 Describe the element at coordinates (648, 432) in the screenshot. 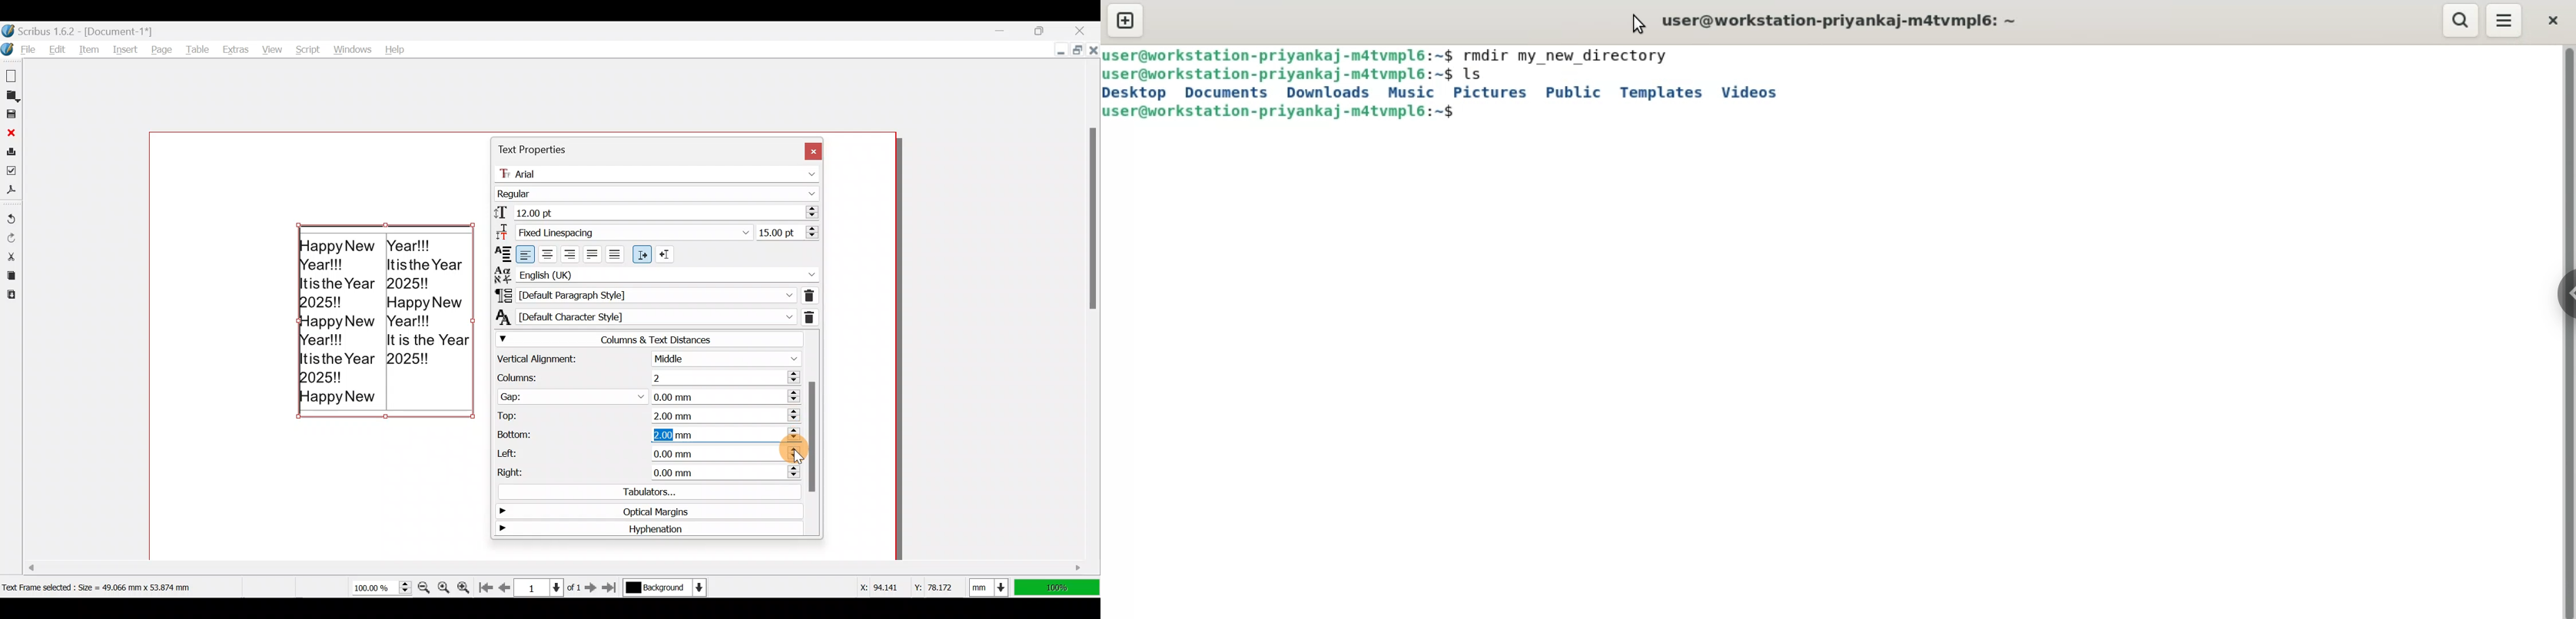

I see `Bottom` at that location.